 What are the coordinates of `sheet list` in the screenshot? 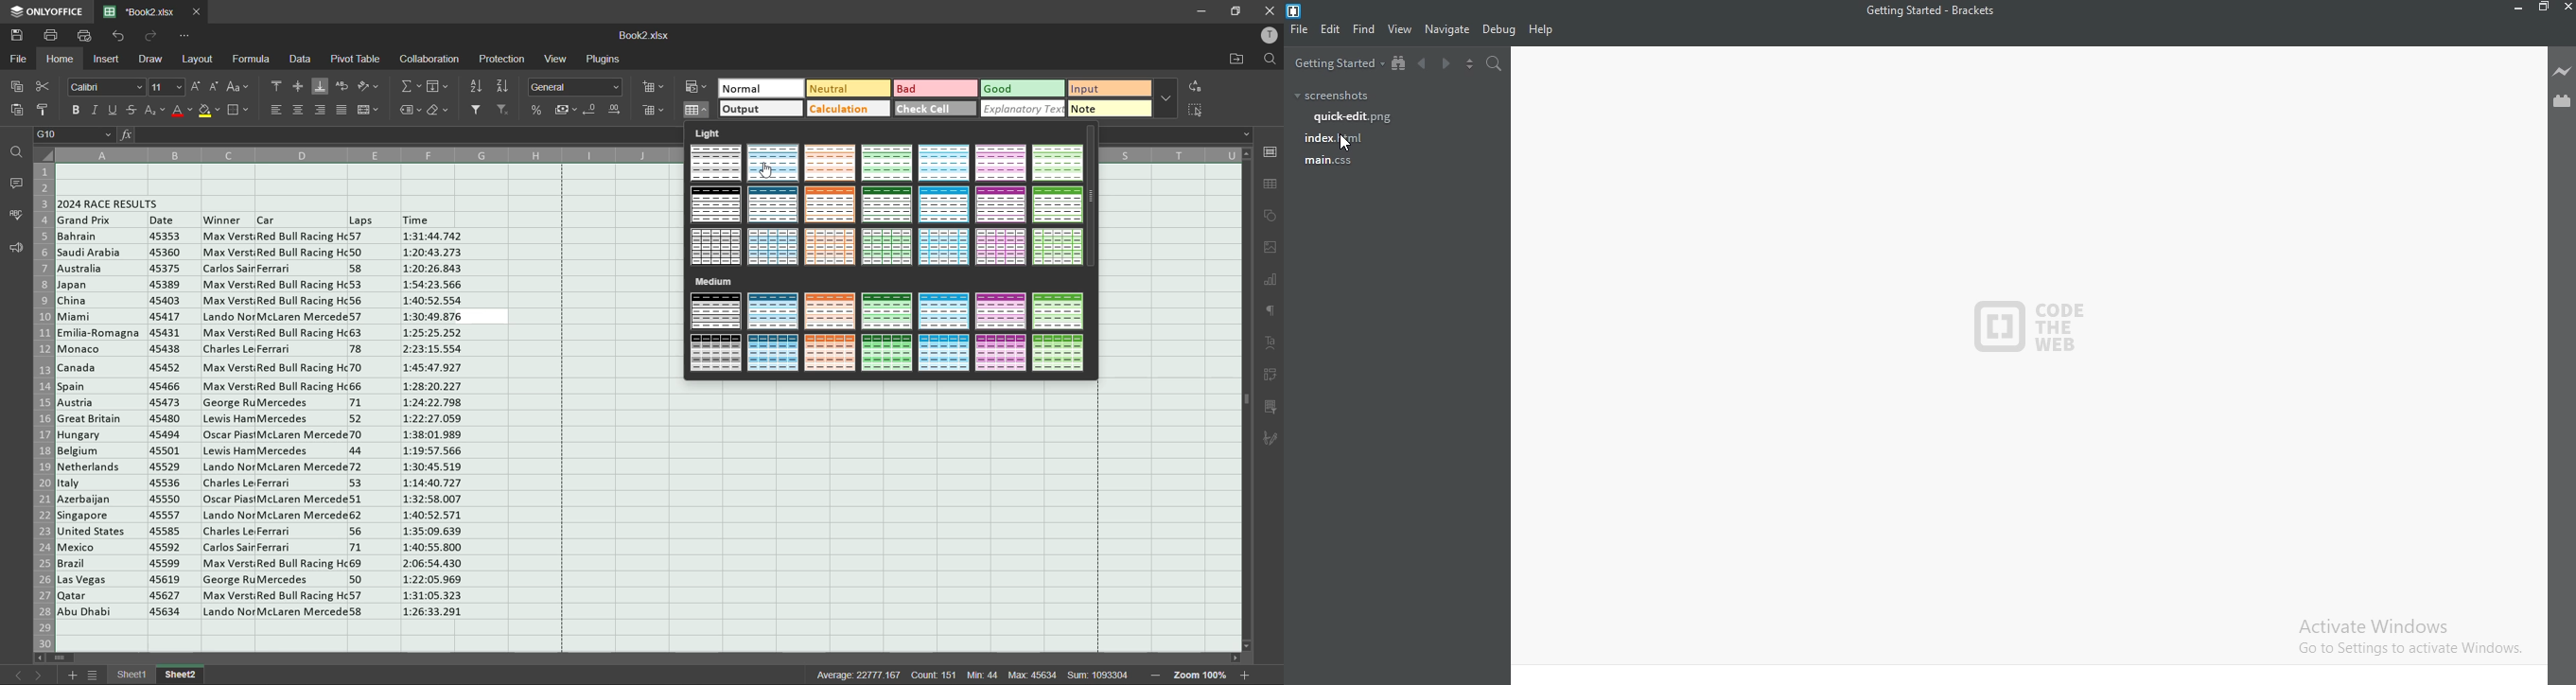 It's located at (93, 676).